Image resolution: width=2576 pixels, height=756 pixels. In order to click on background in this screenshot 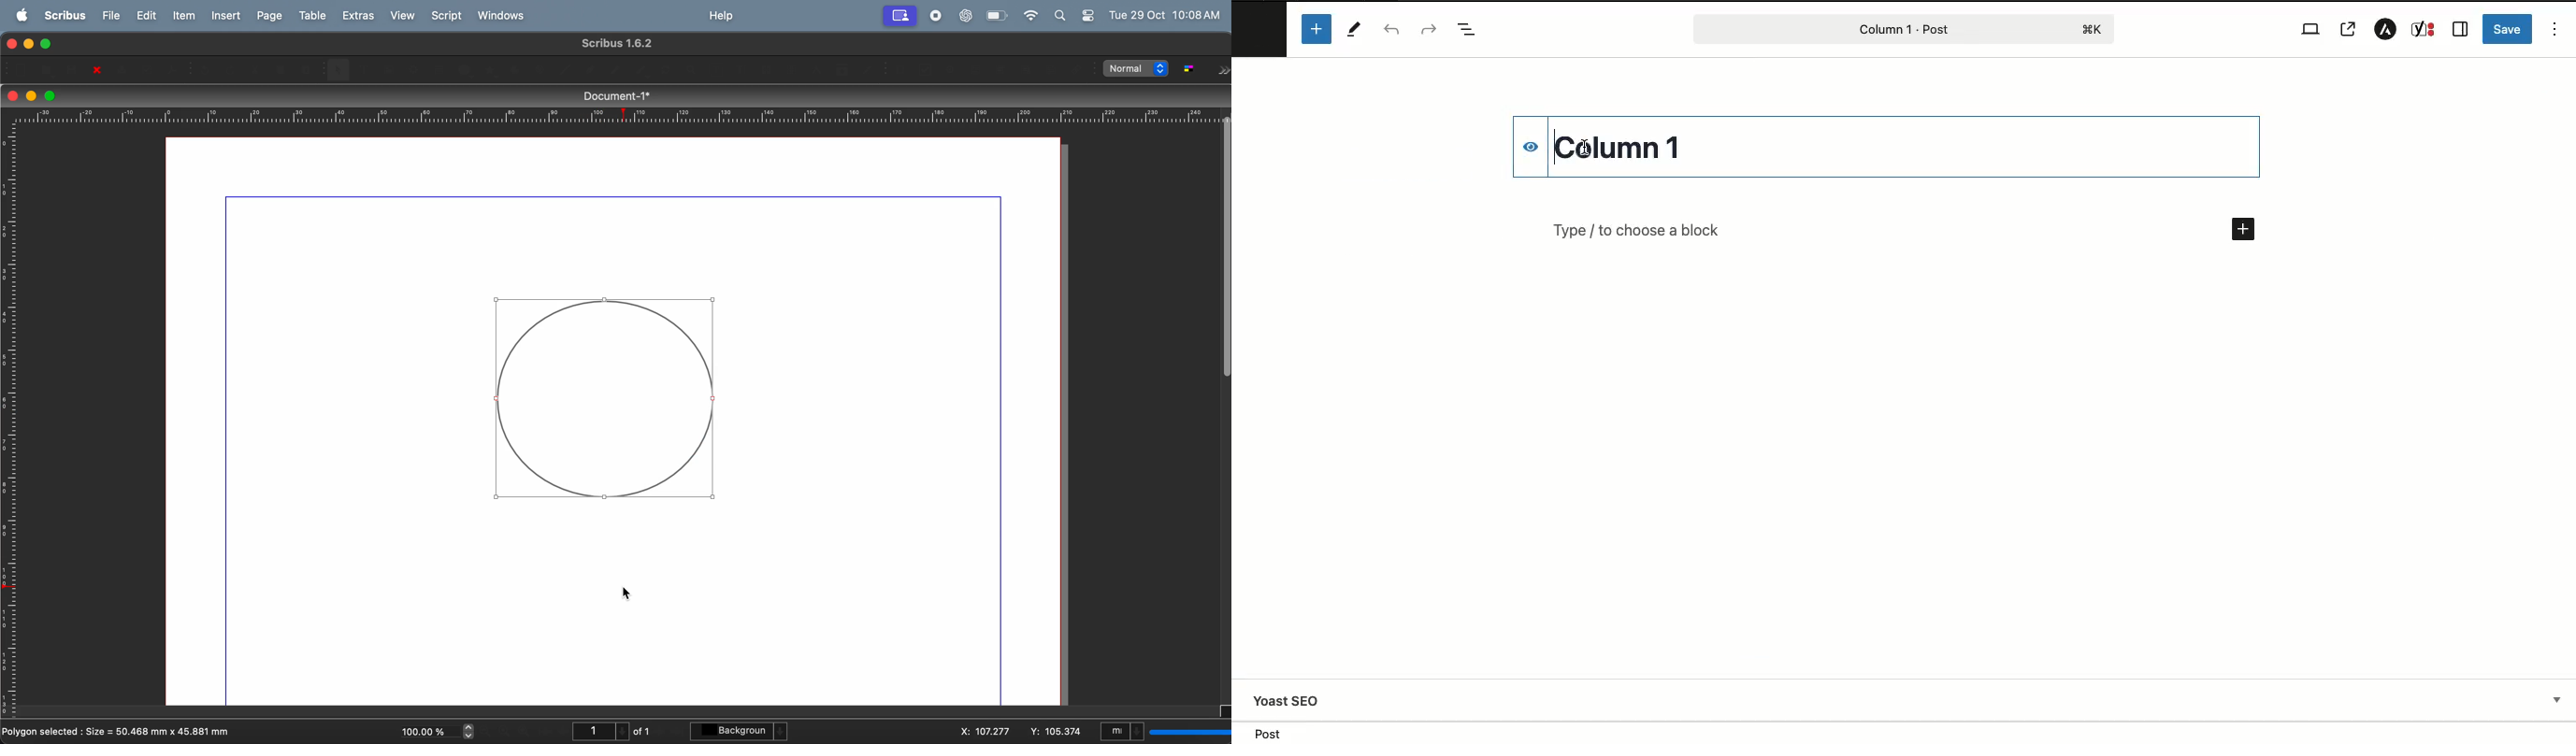, I will do `click(740, 730)`.